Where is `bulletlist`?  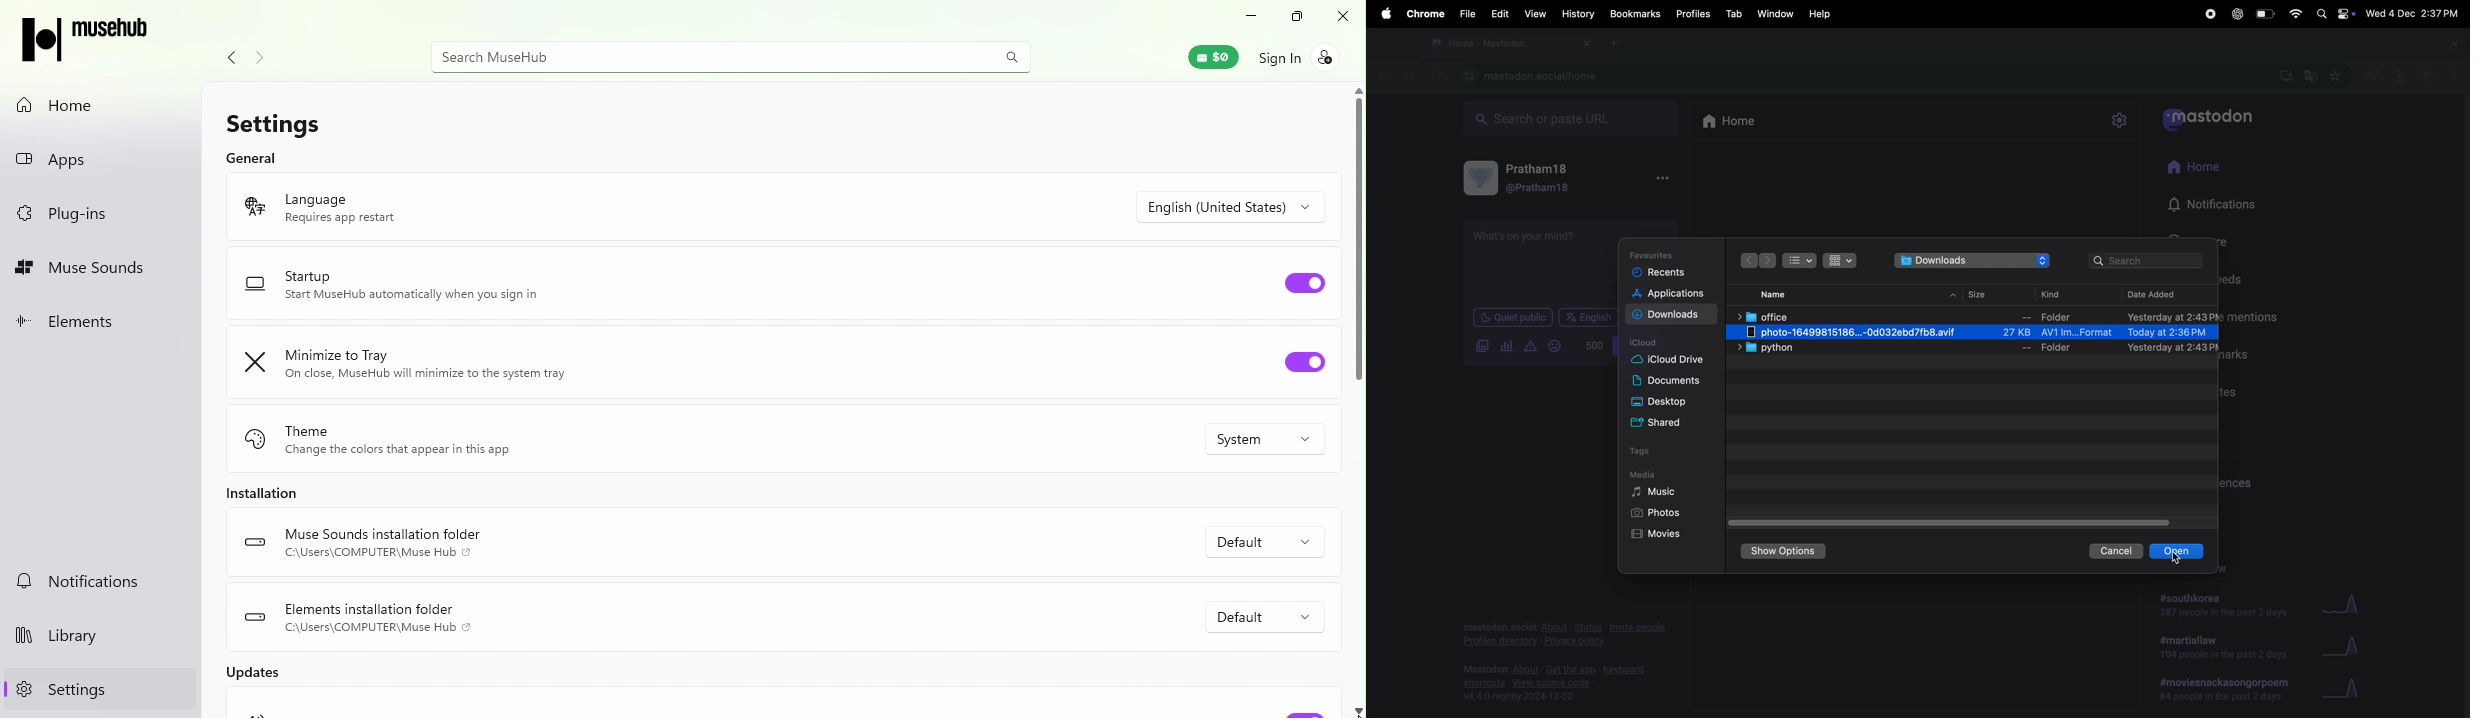 bulletlist is located at coordinates (1798, 259).